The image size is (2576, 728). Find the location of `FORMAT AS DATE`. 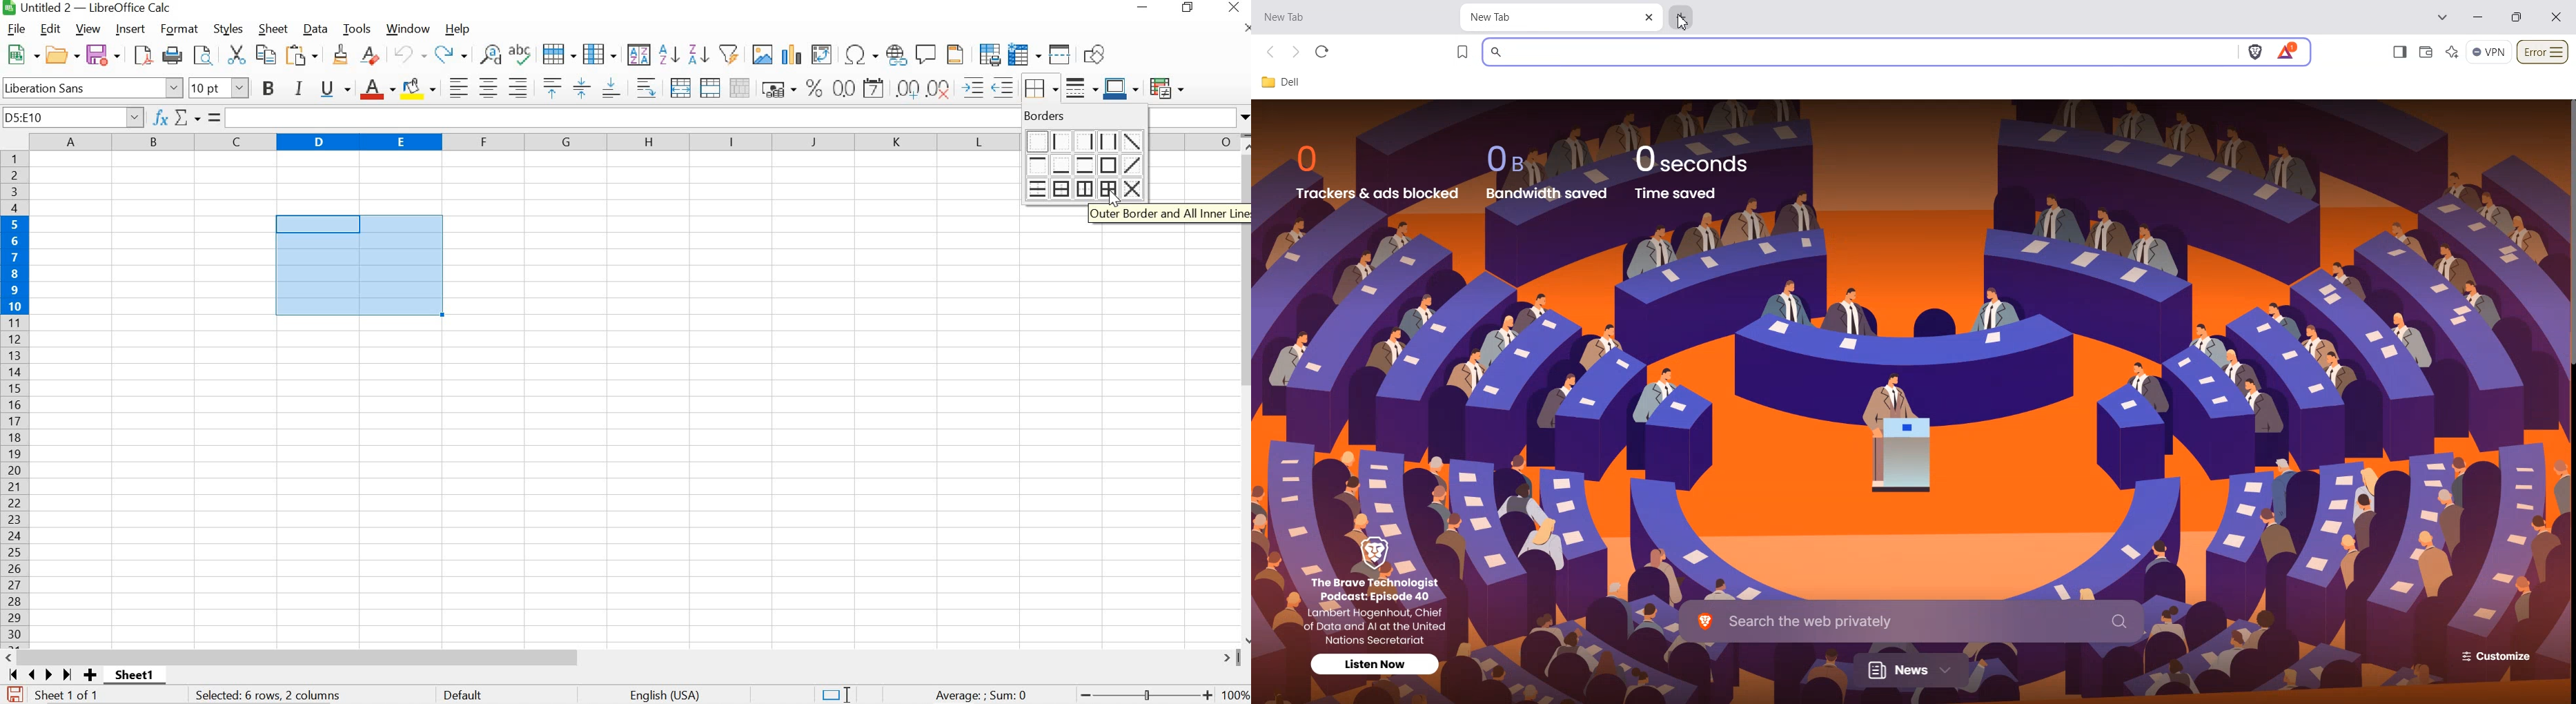

FORMAT AS DATE is located at coordinates (876, 87).